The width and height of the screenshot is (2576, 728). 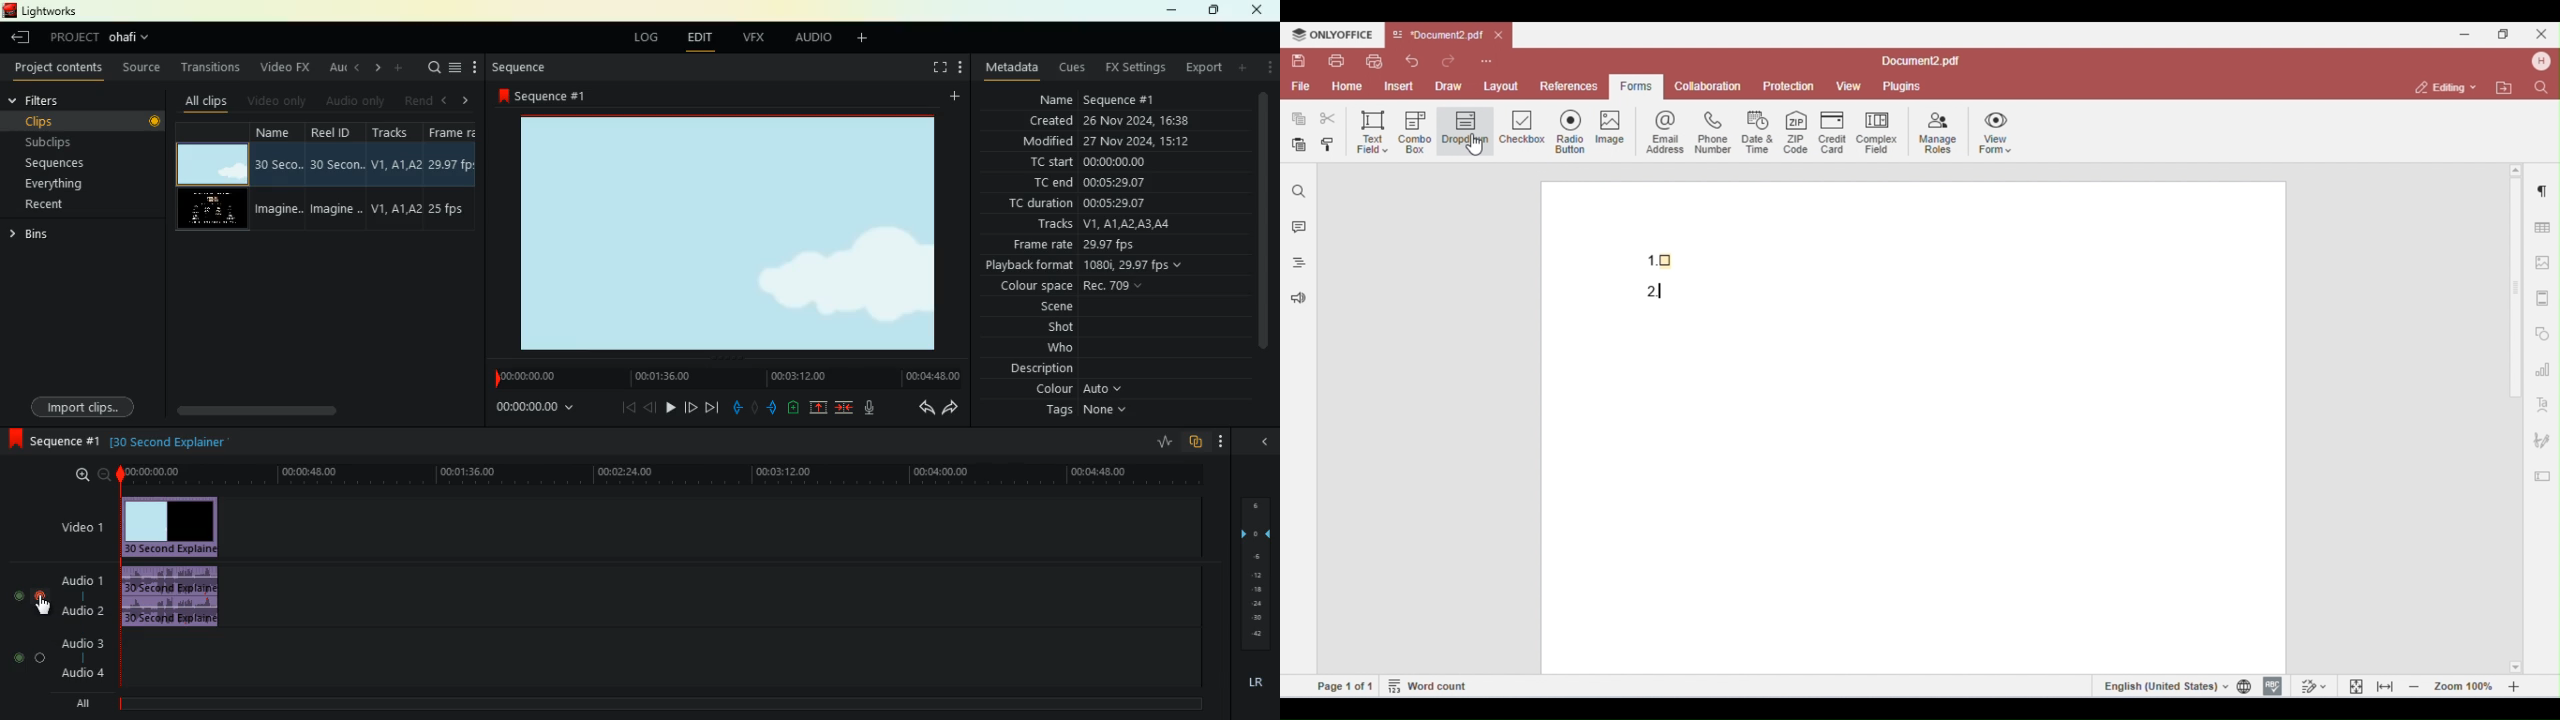 I want to click on audio 4, so click(x=80, y=674).